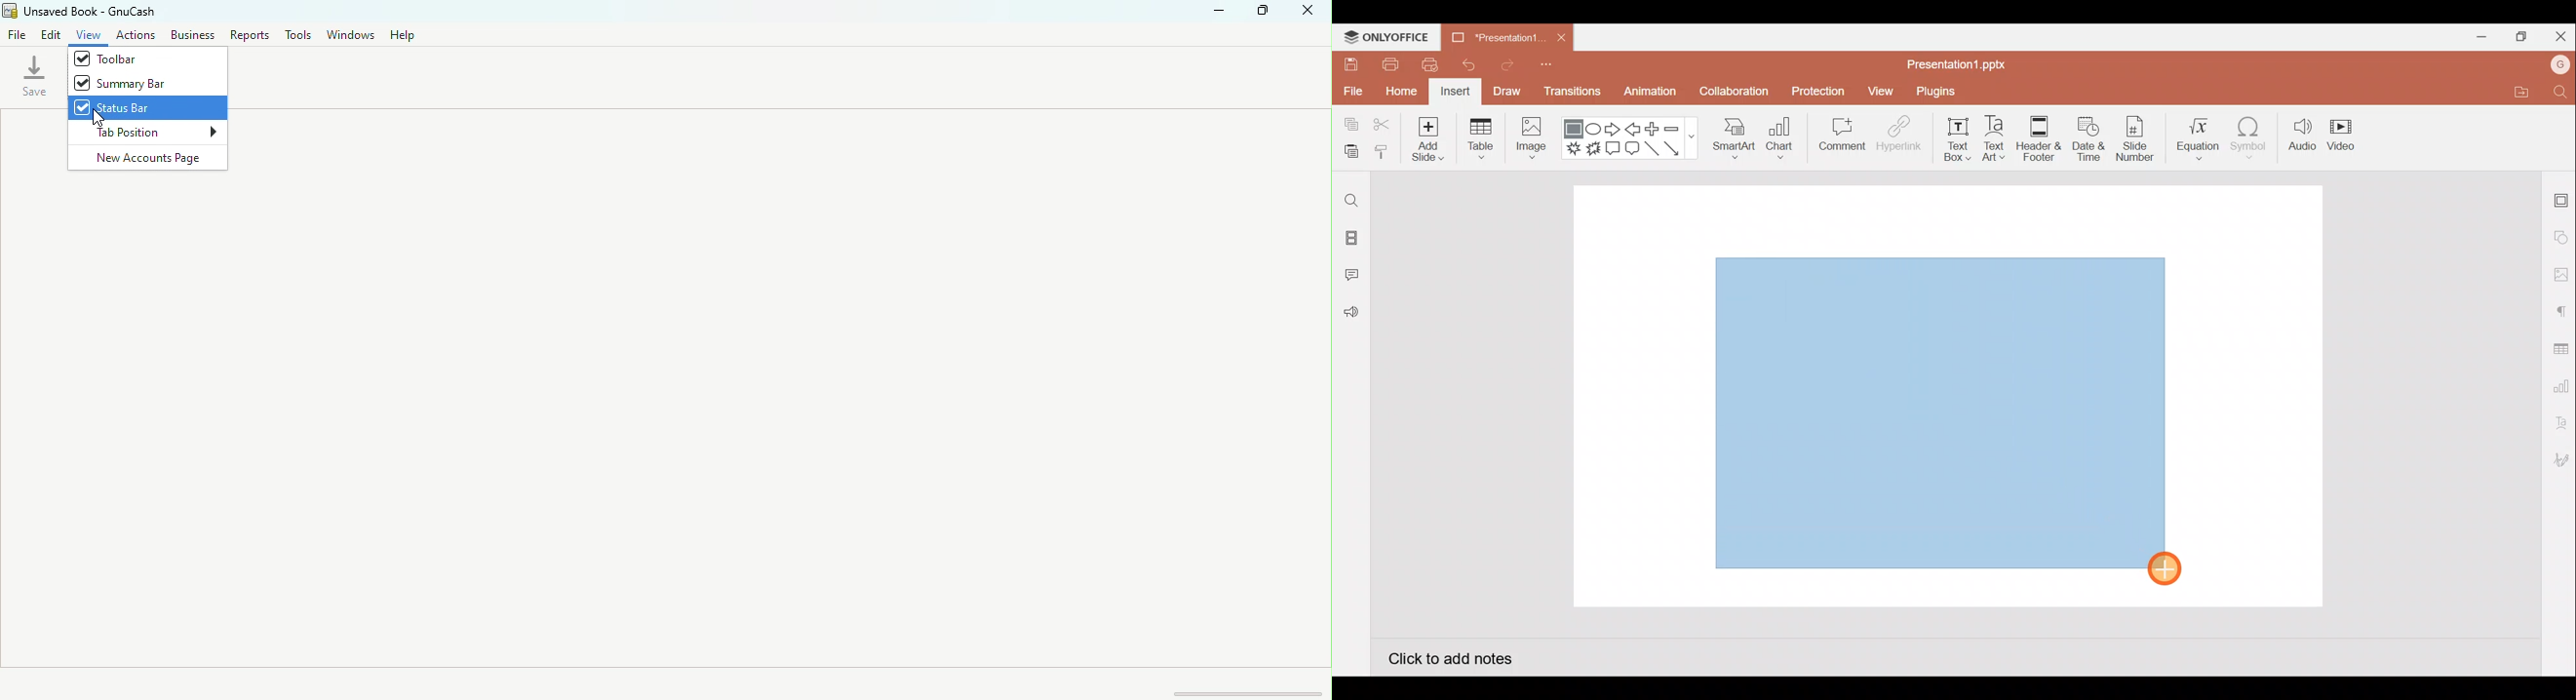  I want to click on Presentation1., so click(1494, 37).